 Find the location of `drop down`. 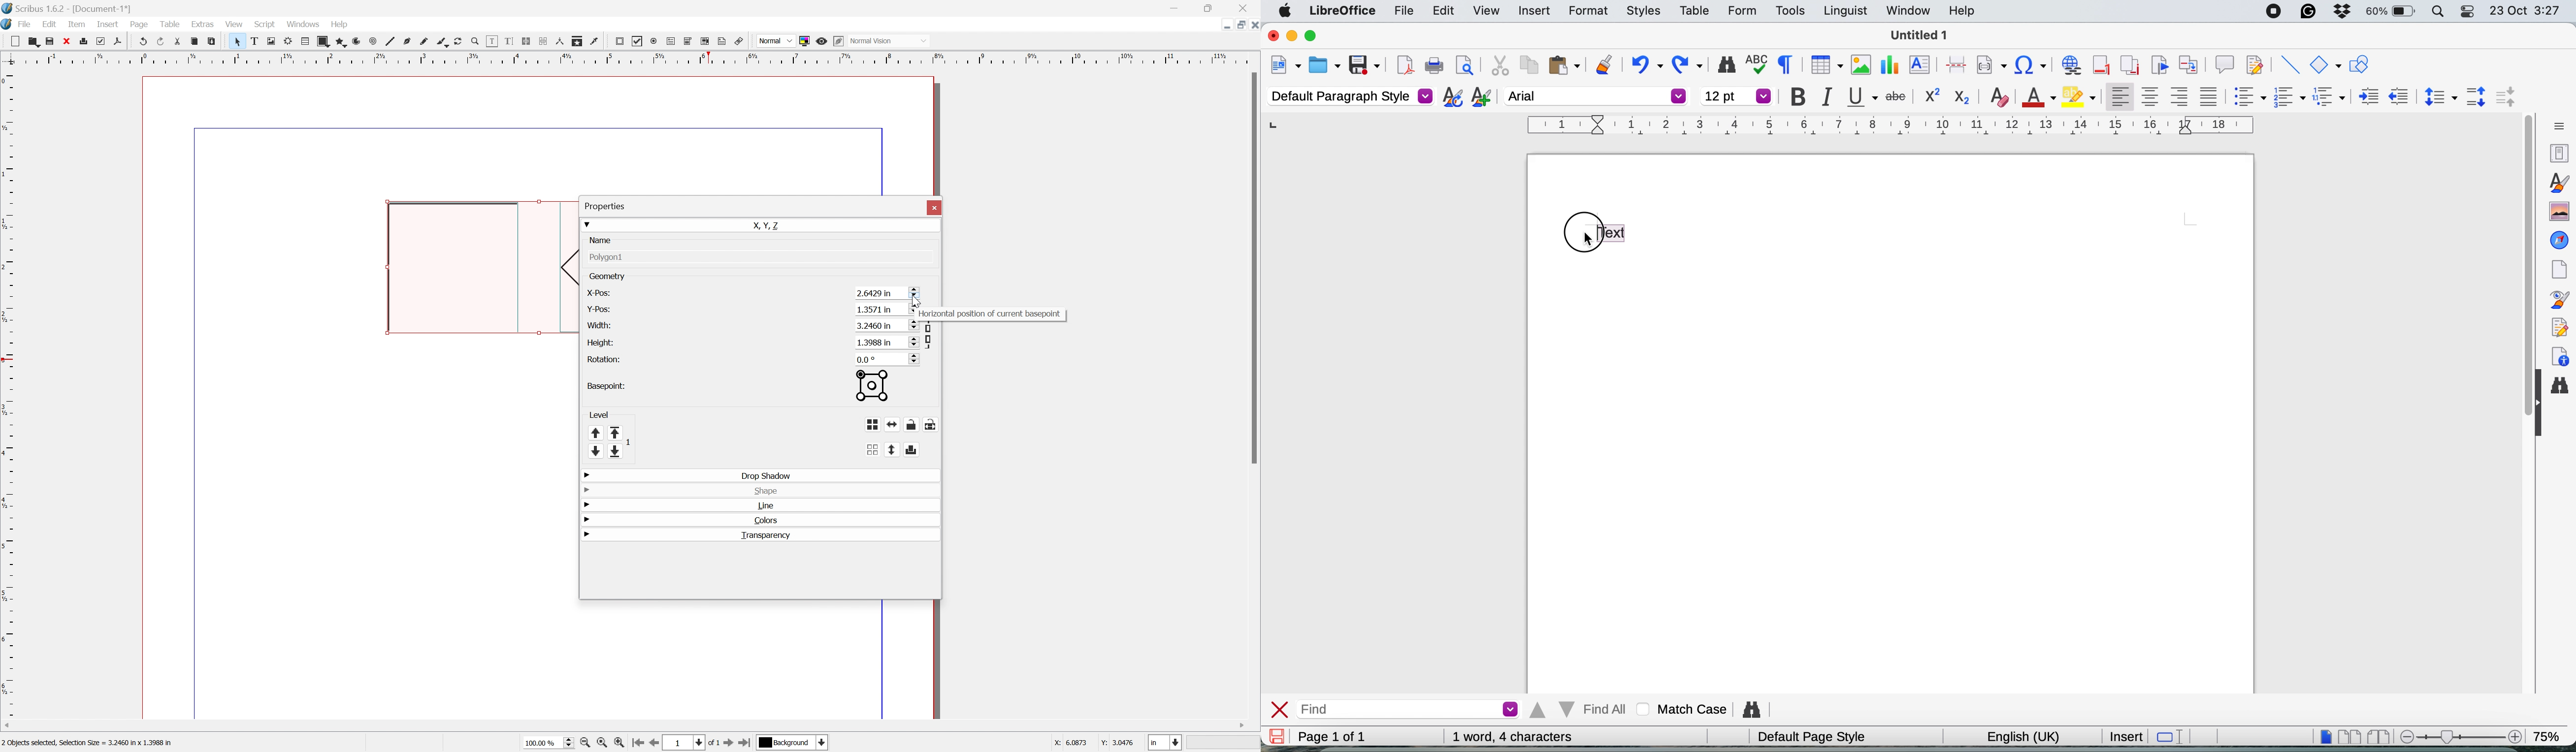

drop down is located at coordinates (587, 488).